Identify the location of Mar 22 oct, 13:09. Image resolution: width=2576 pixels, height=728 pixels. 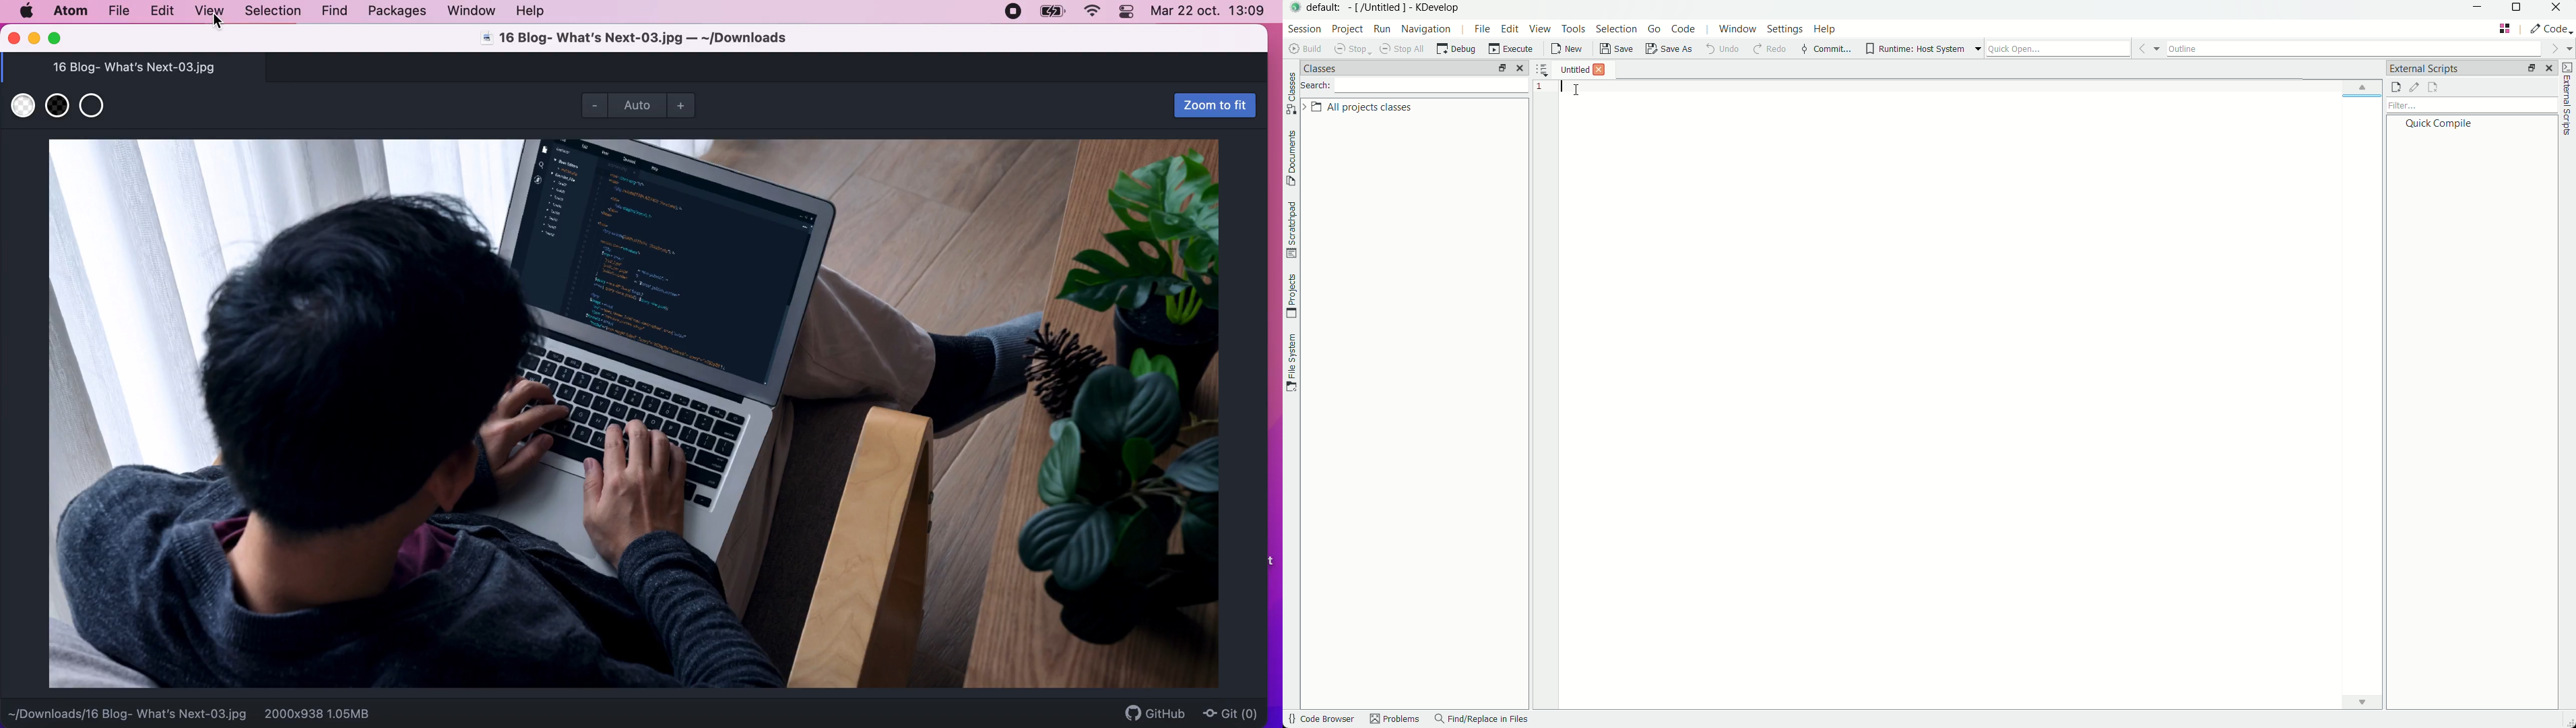
(1213, 13).